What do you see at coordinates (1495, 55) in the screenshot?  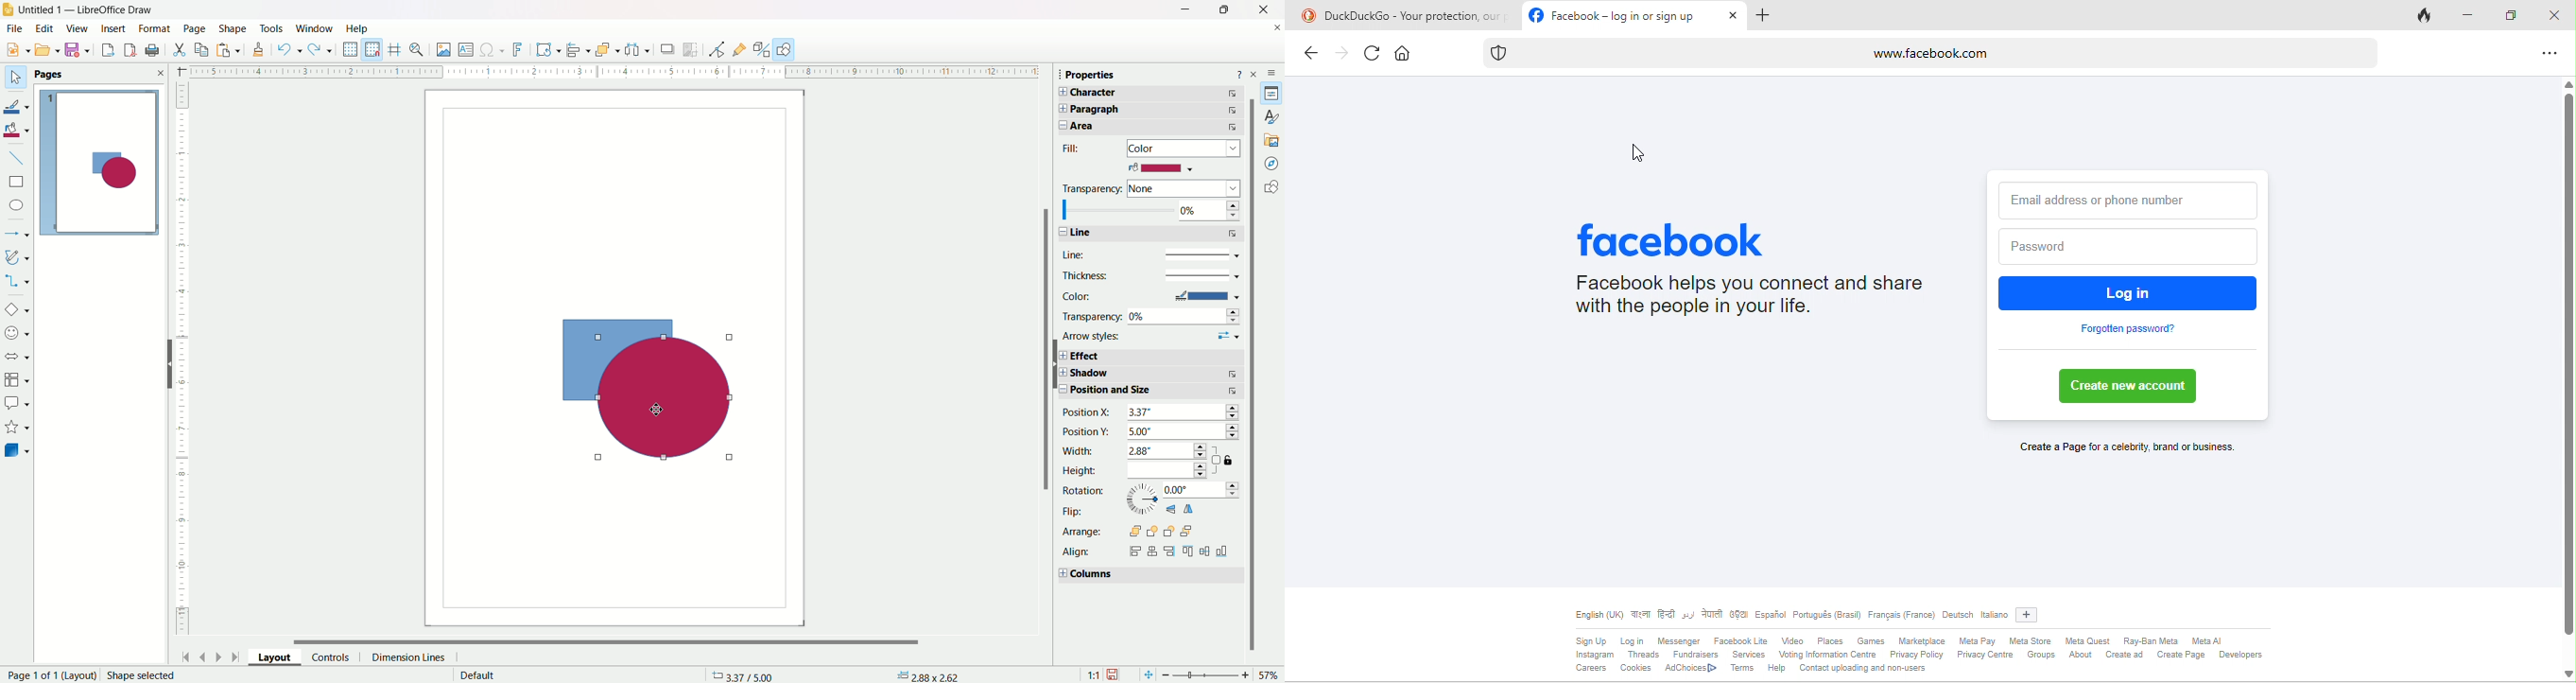 I see `tracking ` at bounding box center [1495, 55].